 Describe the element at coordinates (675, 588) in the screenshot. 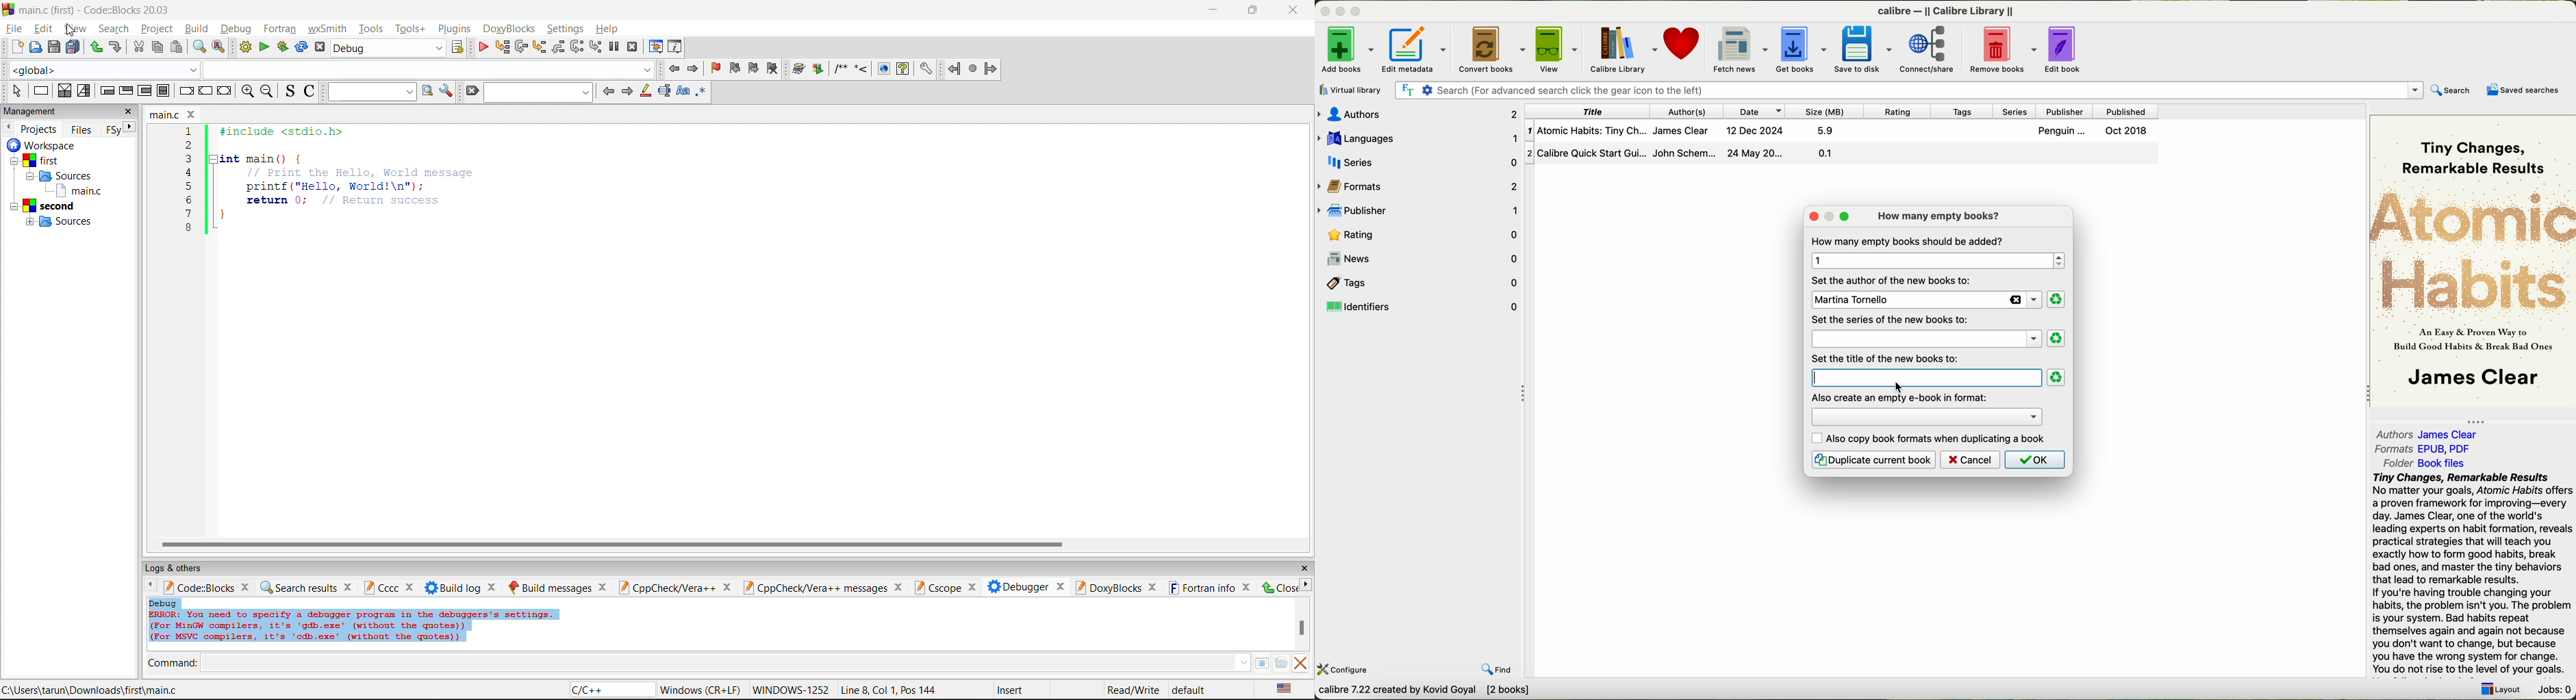

I see `cppcheck/vera++` at that location.